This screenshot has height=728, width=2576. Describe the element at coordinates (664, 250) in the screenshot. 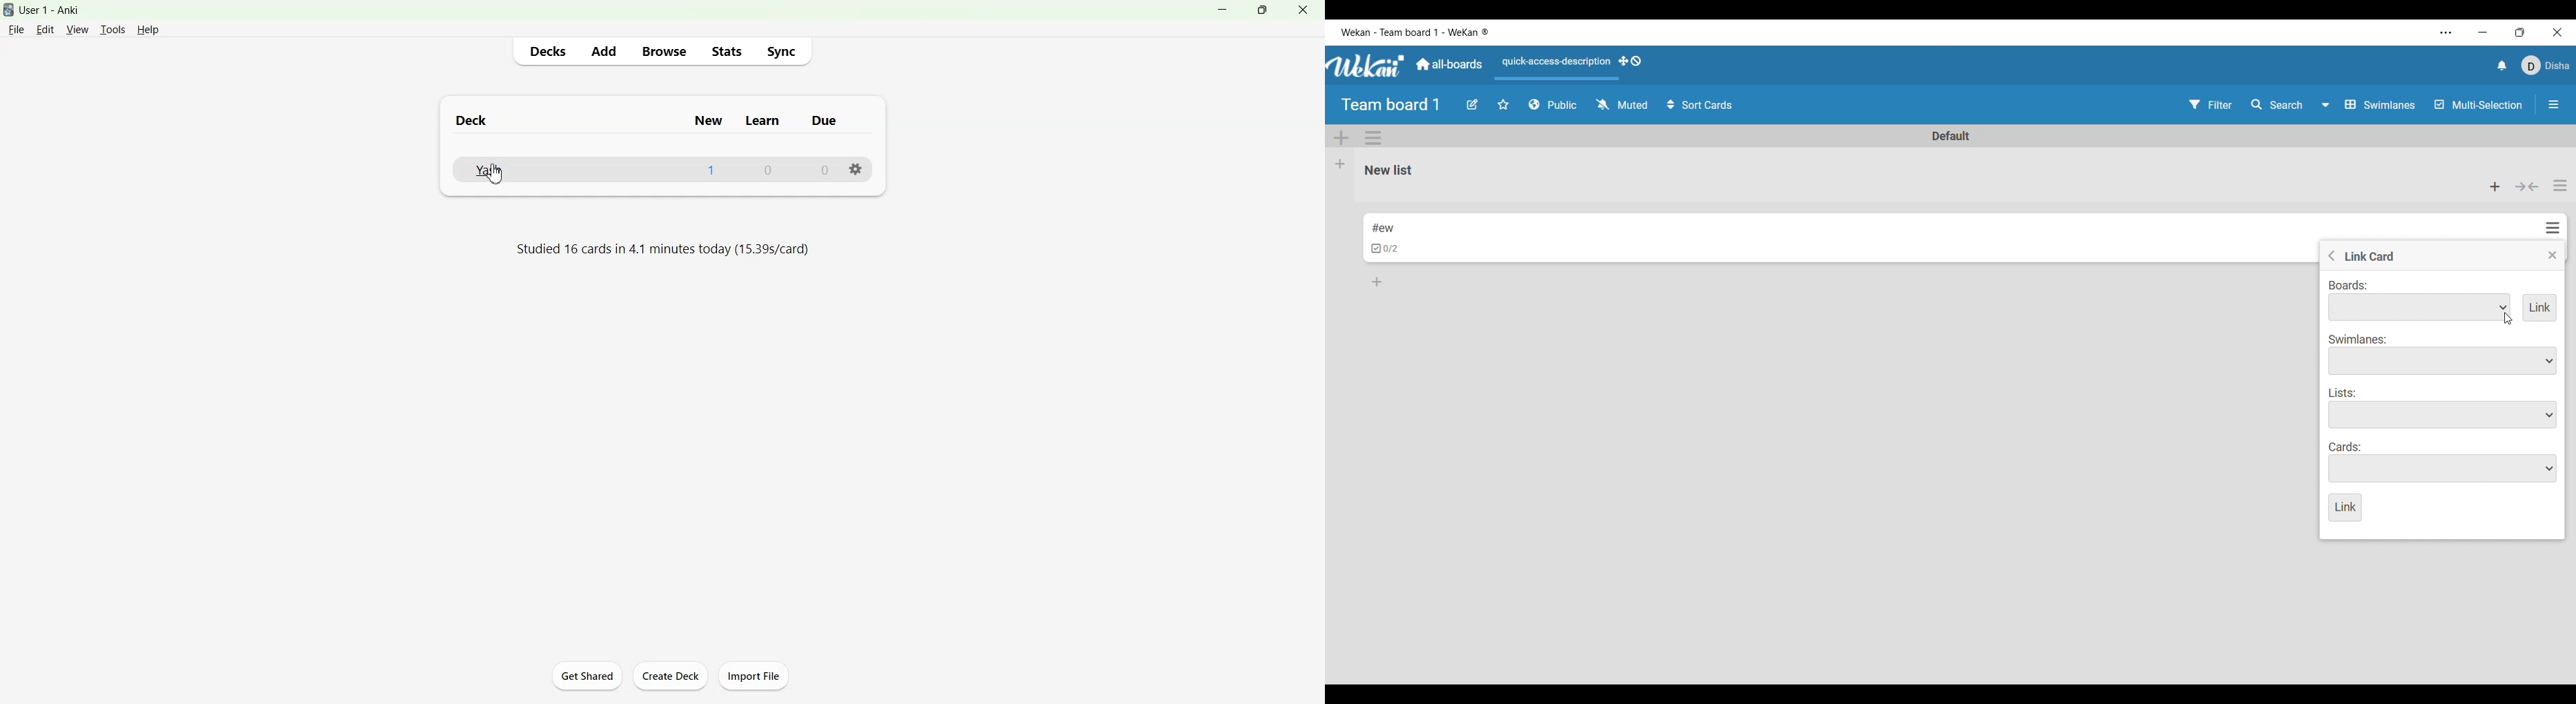

I see `Studied 16 cards in 4.1 minutes today (15.39s/card)` at that location.